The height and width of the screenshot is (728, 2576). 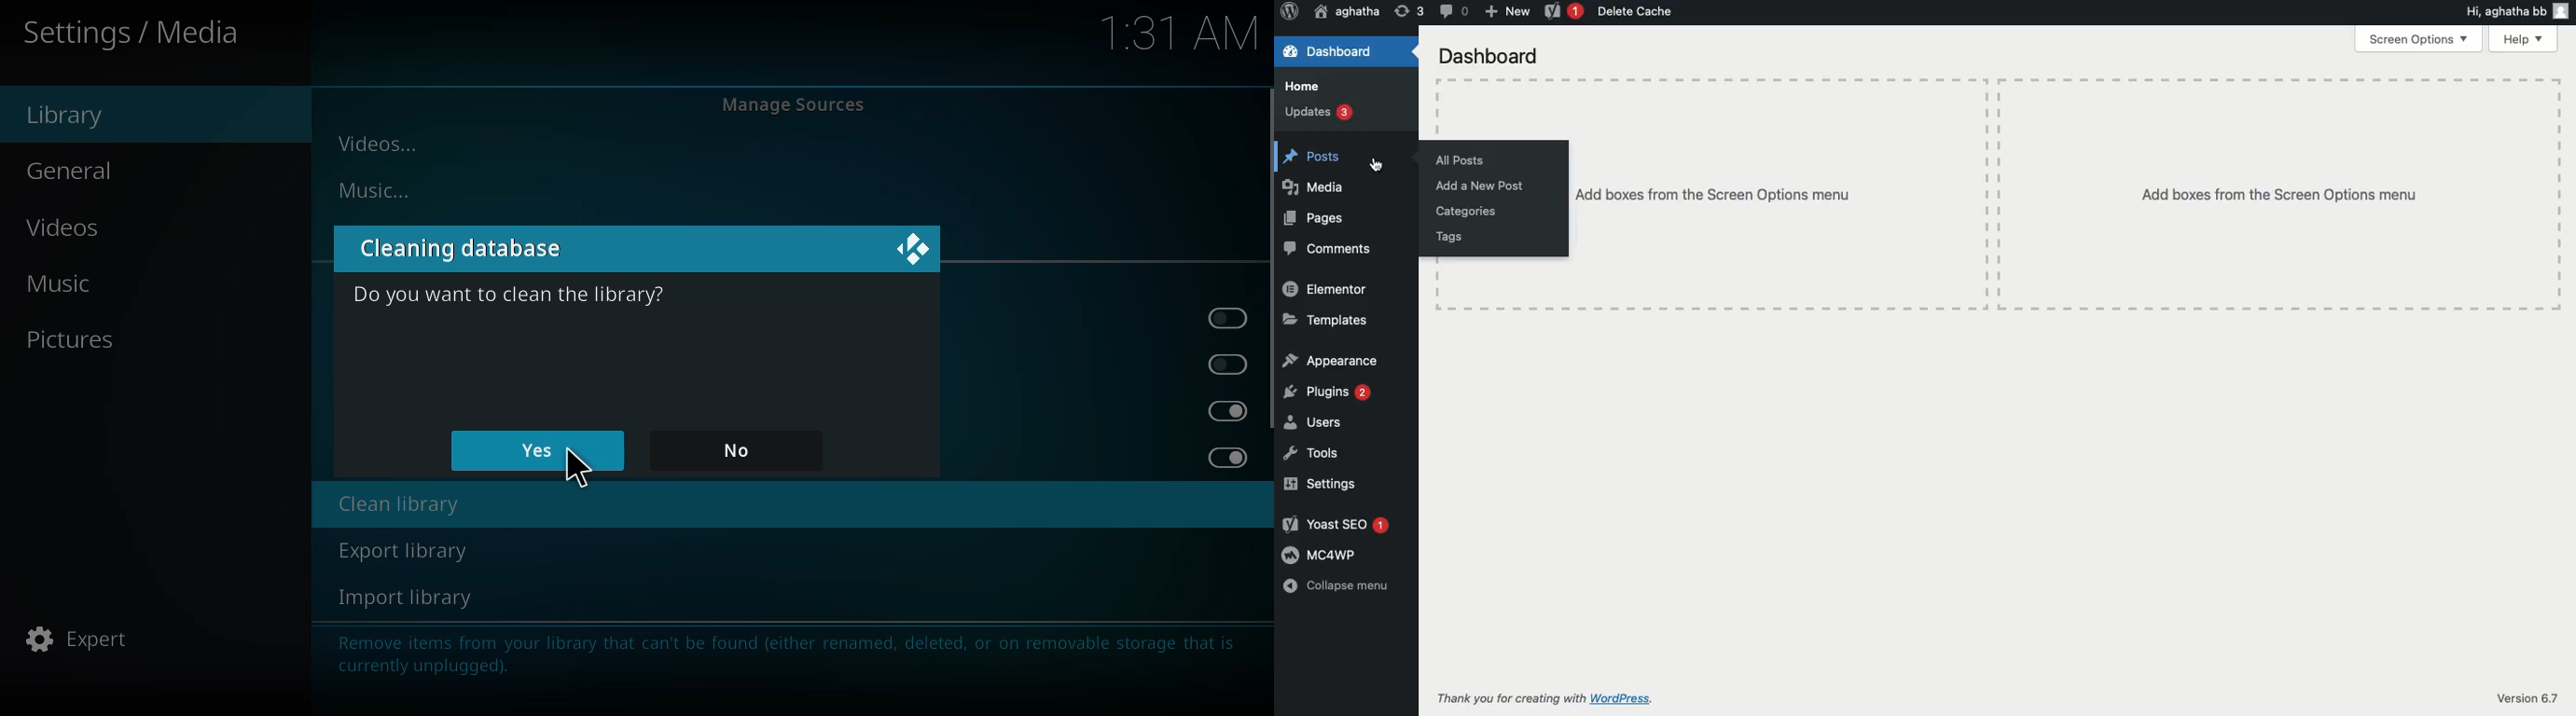 I want to click on Version 6.7, so click(x=2528, y=699).